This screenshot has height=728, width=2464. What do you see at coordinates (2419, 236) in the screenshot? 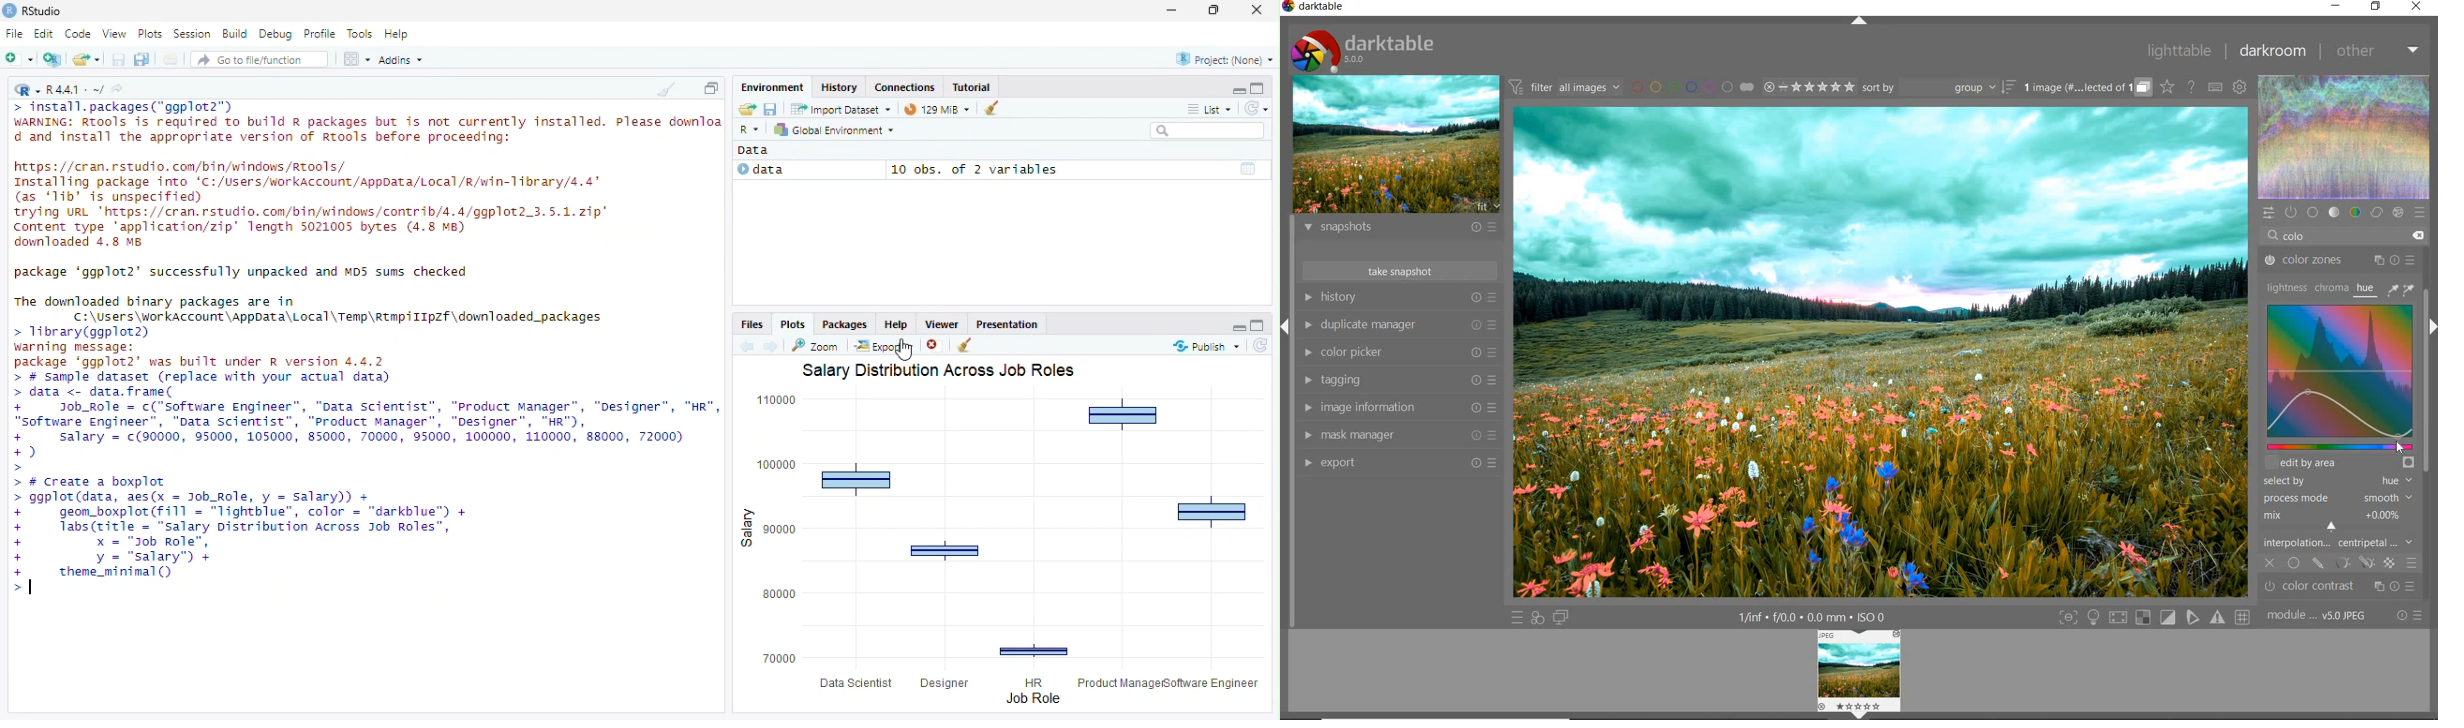
I see `delete` at bounding box center [2419, 236].